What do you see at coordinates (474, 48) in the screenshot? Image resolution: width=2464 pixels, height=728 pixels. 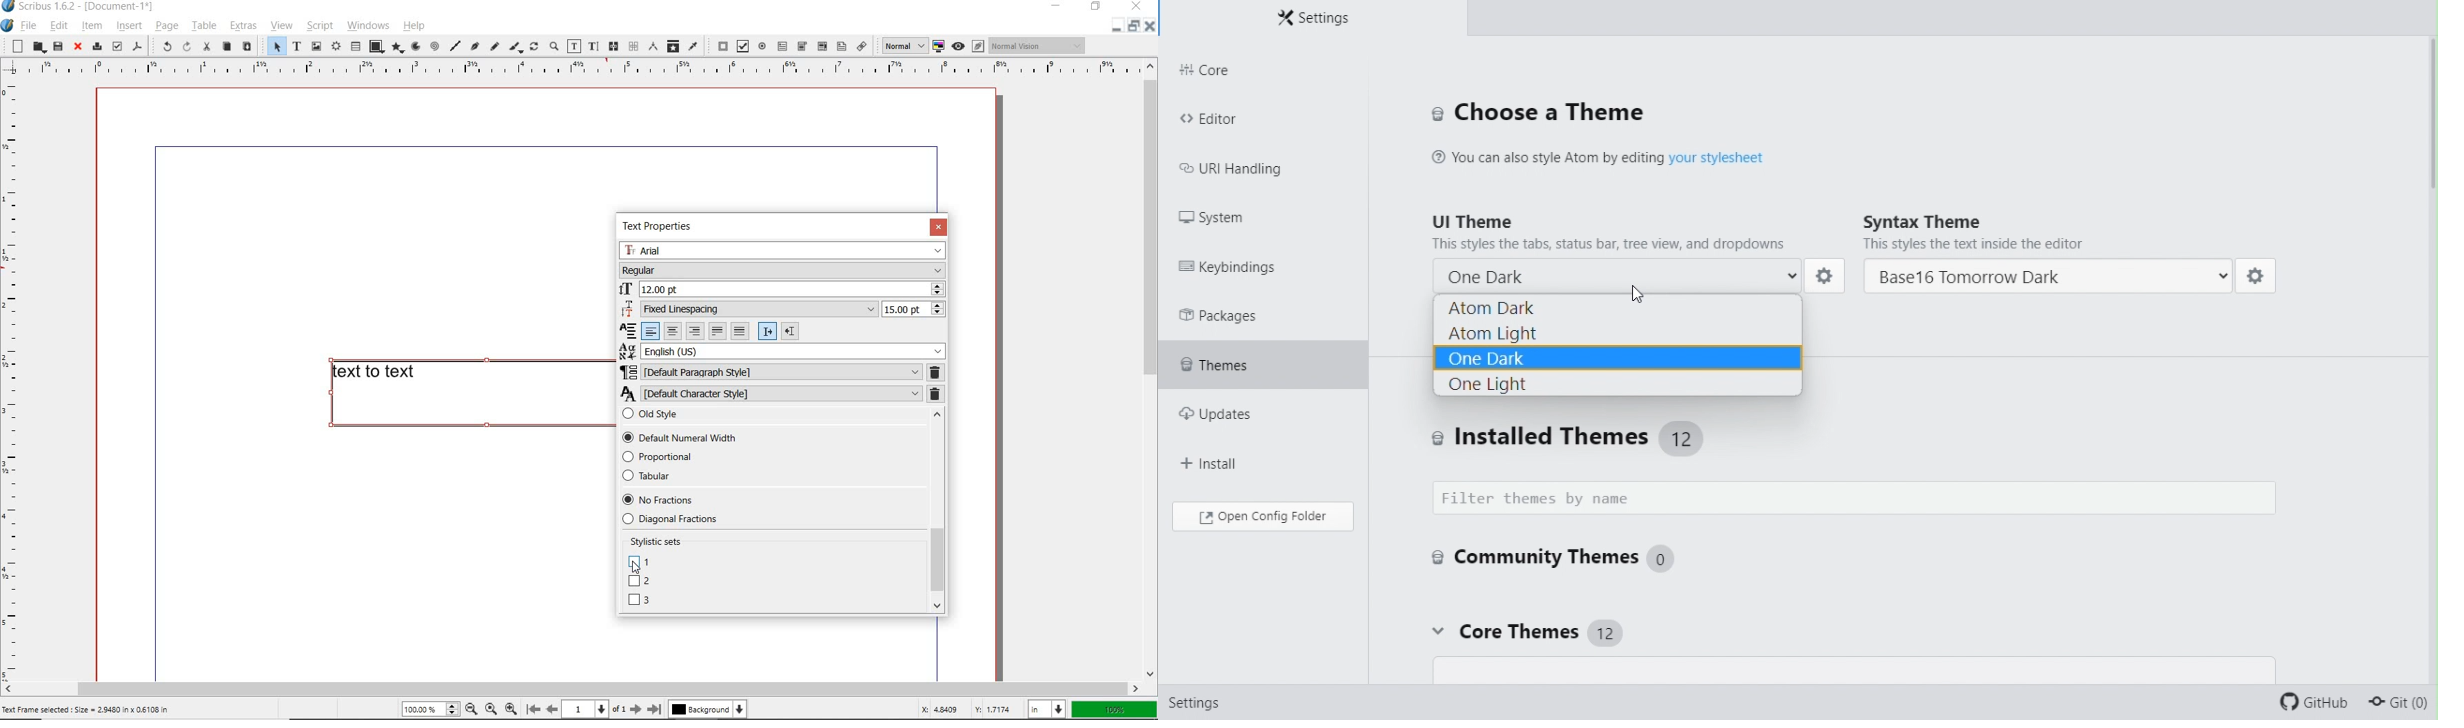 I see `Bezier curve` at bounding box center [474, 48].